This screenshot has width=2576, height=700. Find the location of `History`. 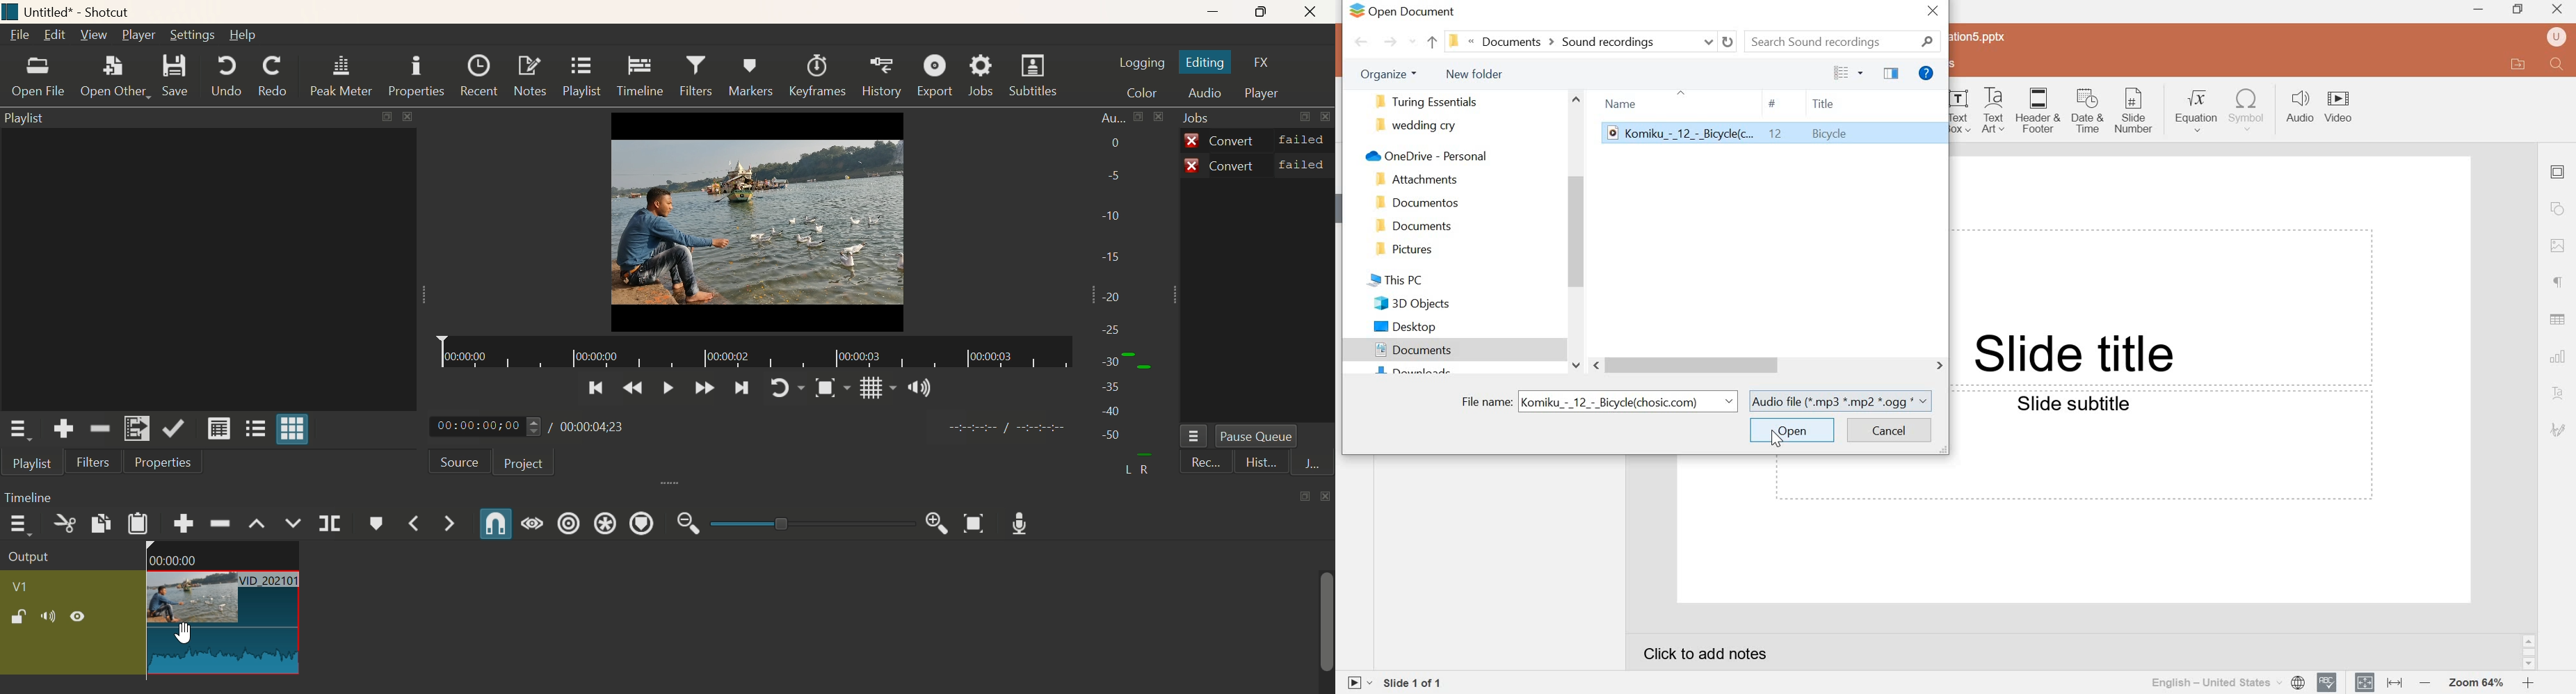

History is located at coordinates (883, 76).